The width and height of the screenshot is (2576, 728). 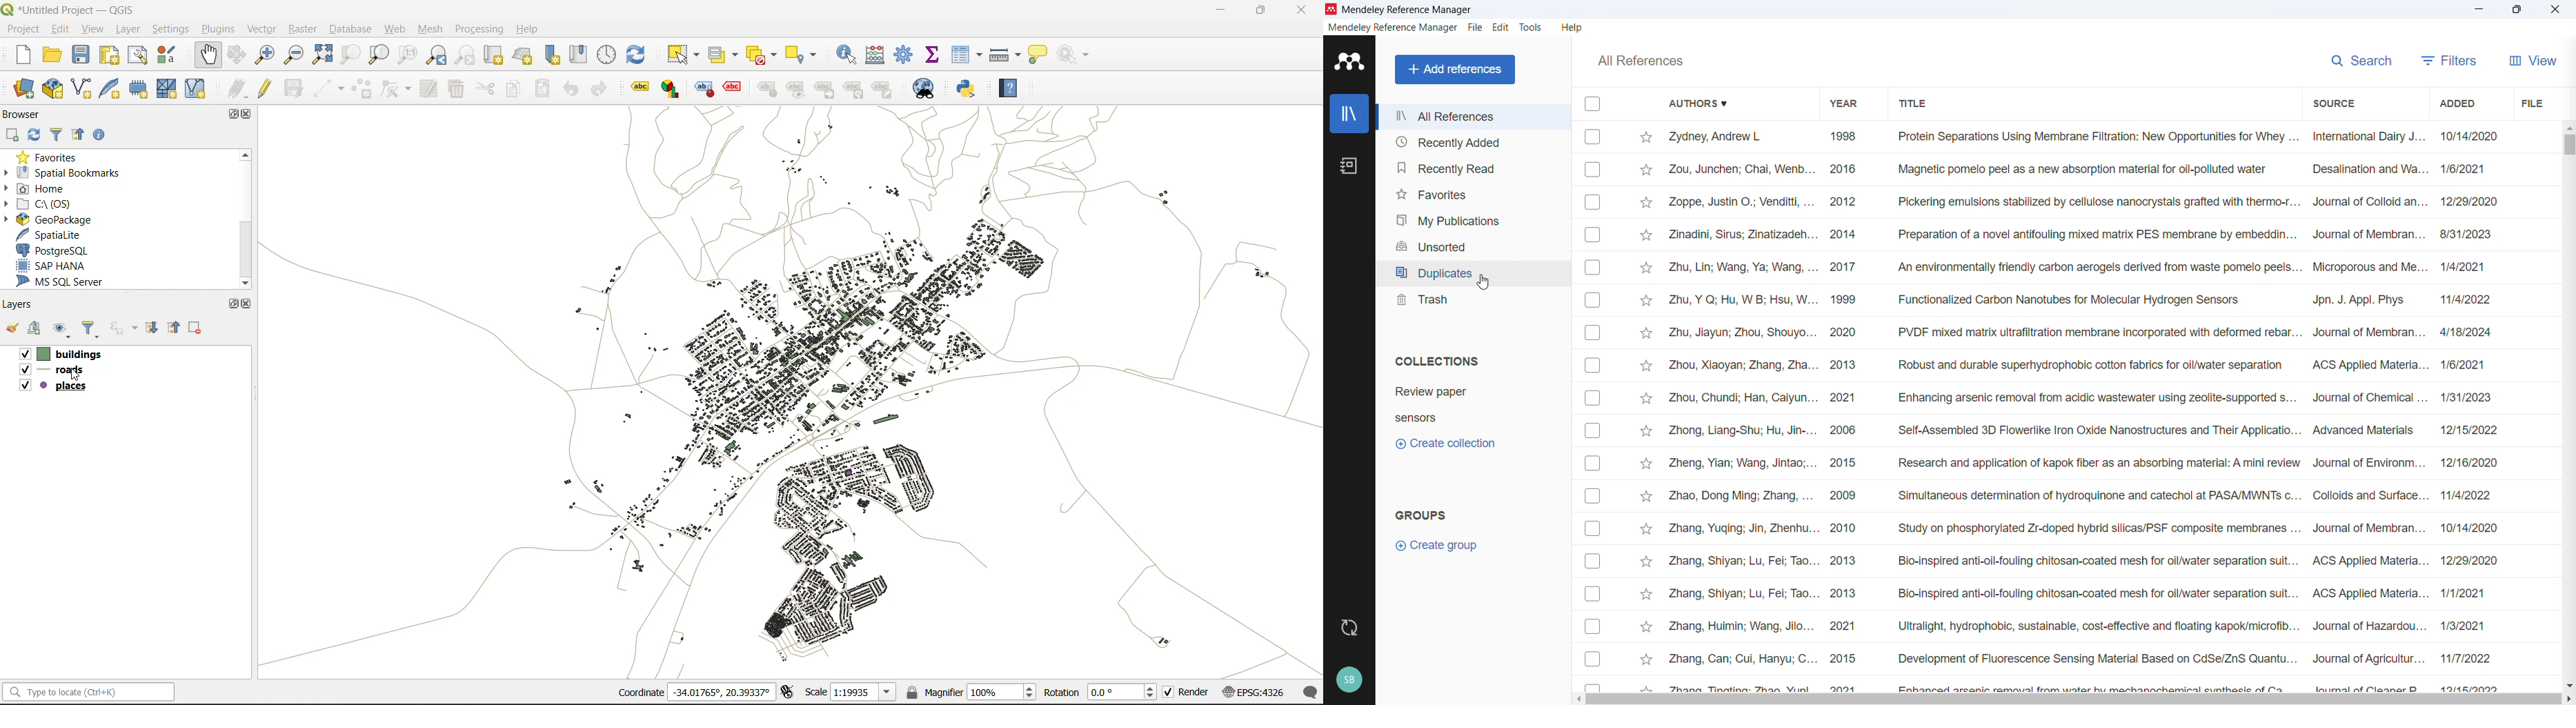 I want to click on coordinates, so click(x=693, y=692).